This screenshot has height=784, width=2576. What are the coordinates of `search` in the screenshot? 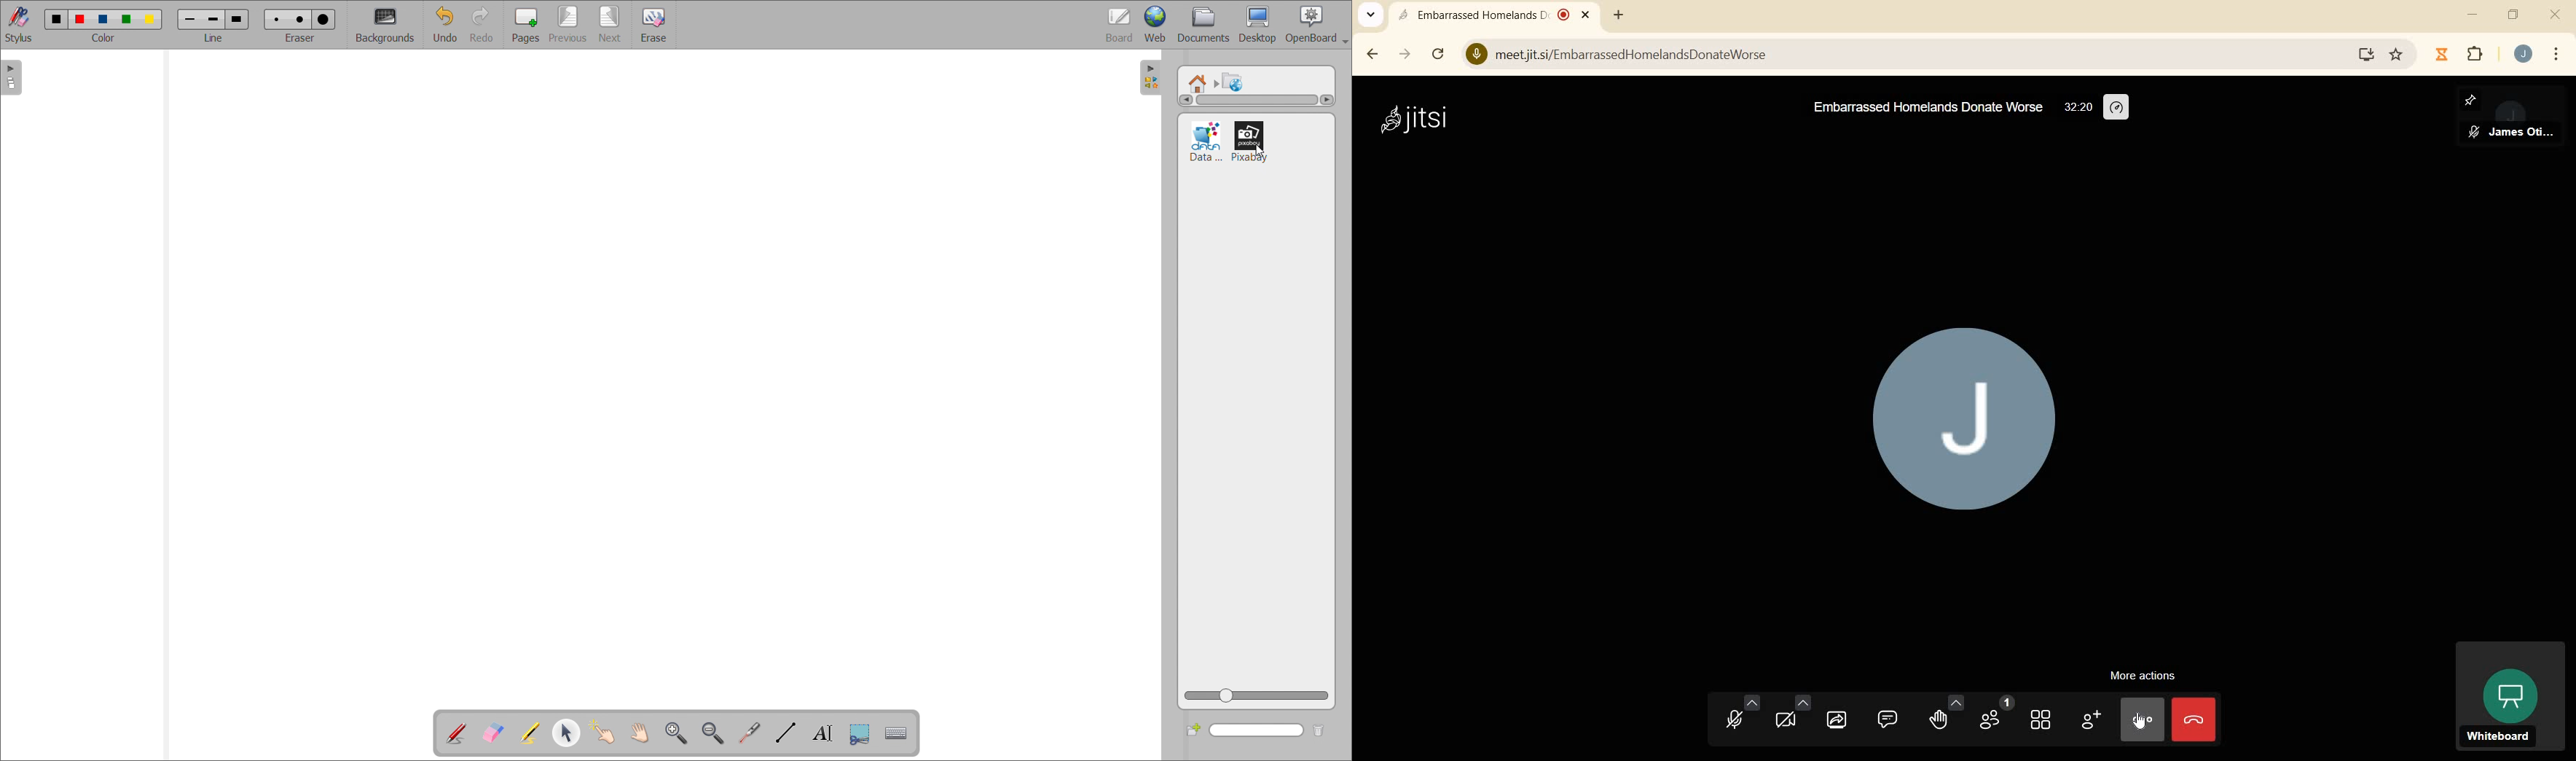 It's located at (1257, 731).